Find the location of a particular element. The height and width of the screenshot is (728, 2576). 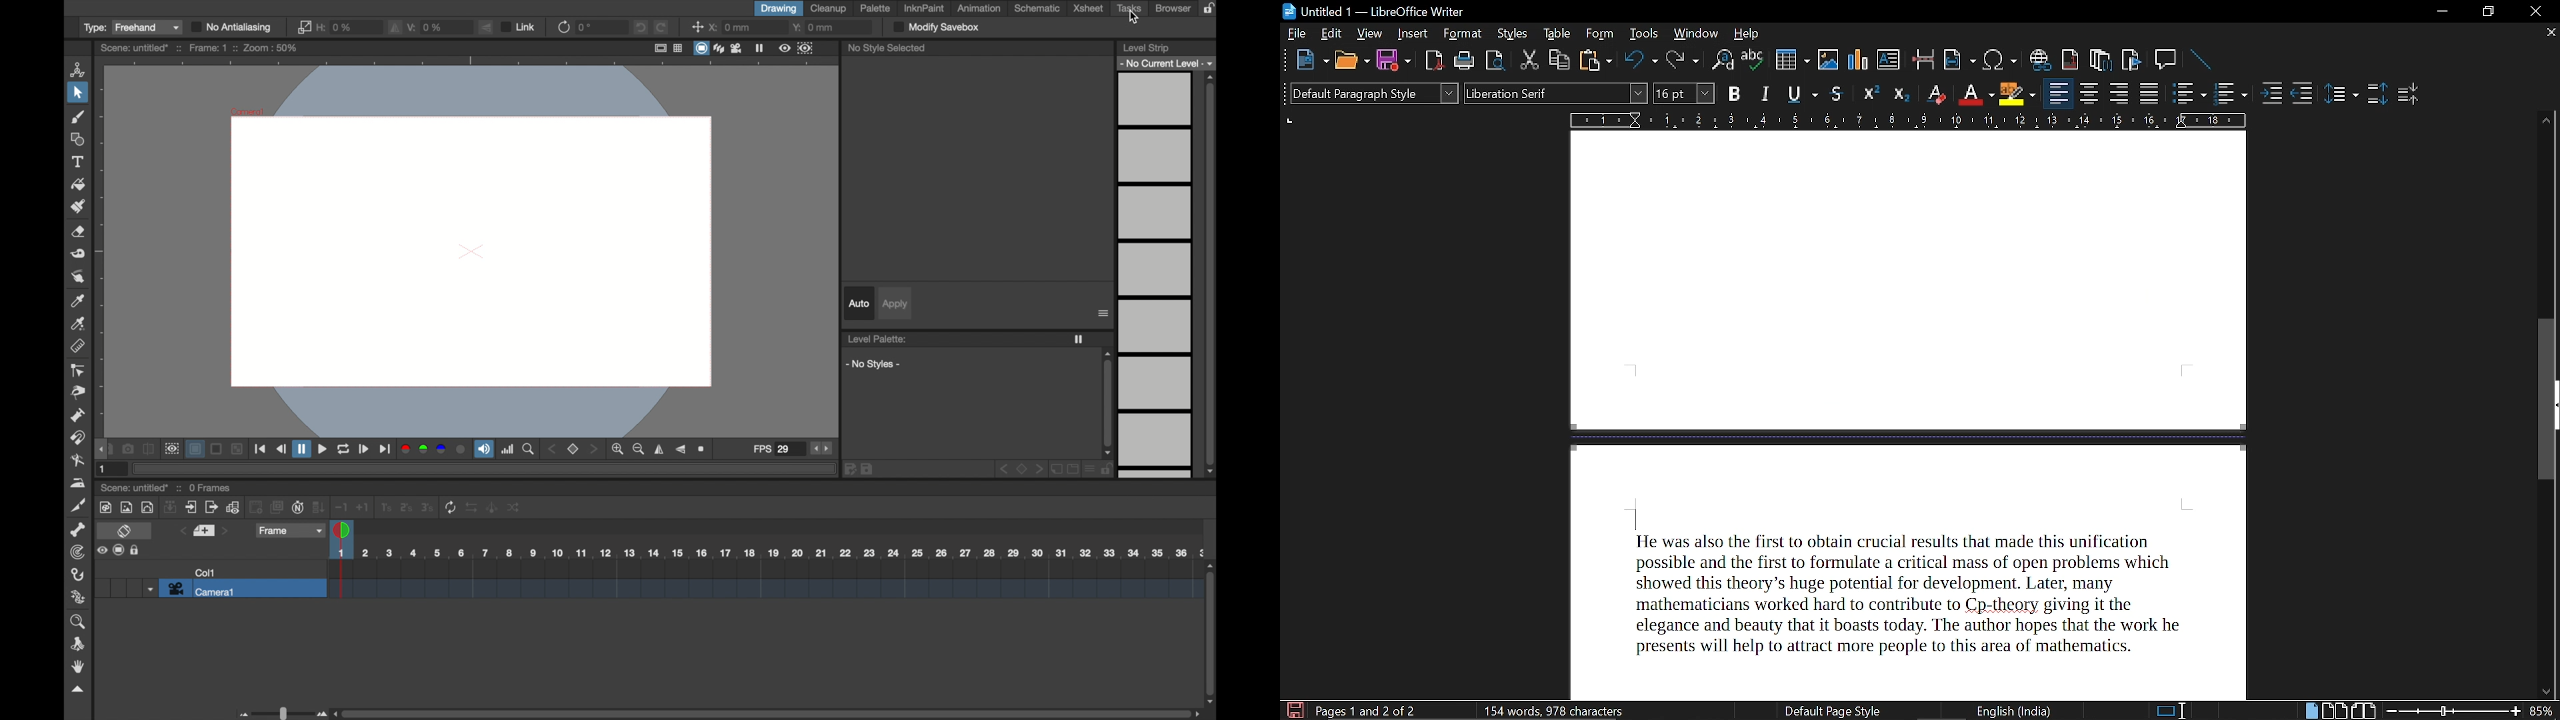

View is located at coordinates (1370, 35).